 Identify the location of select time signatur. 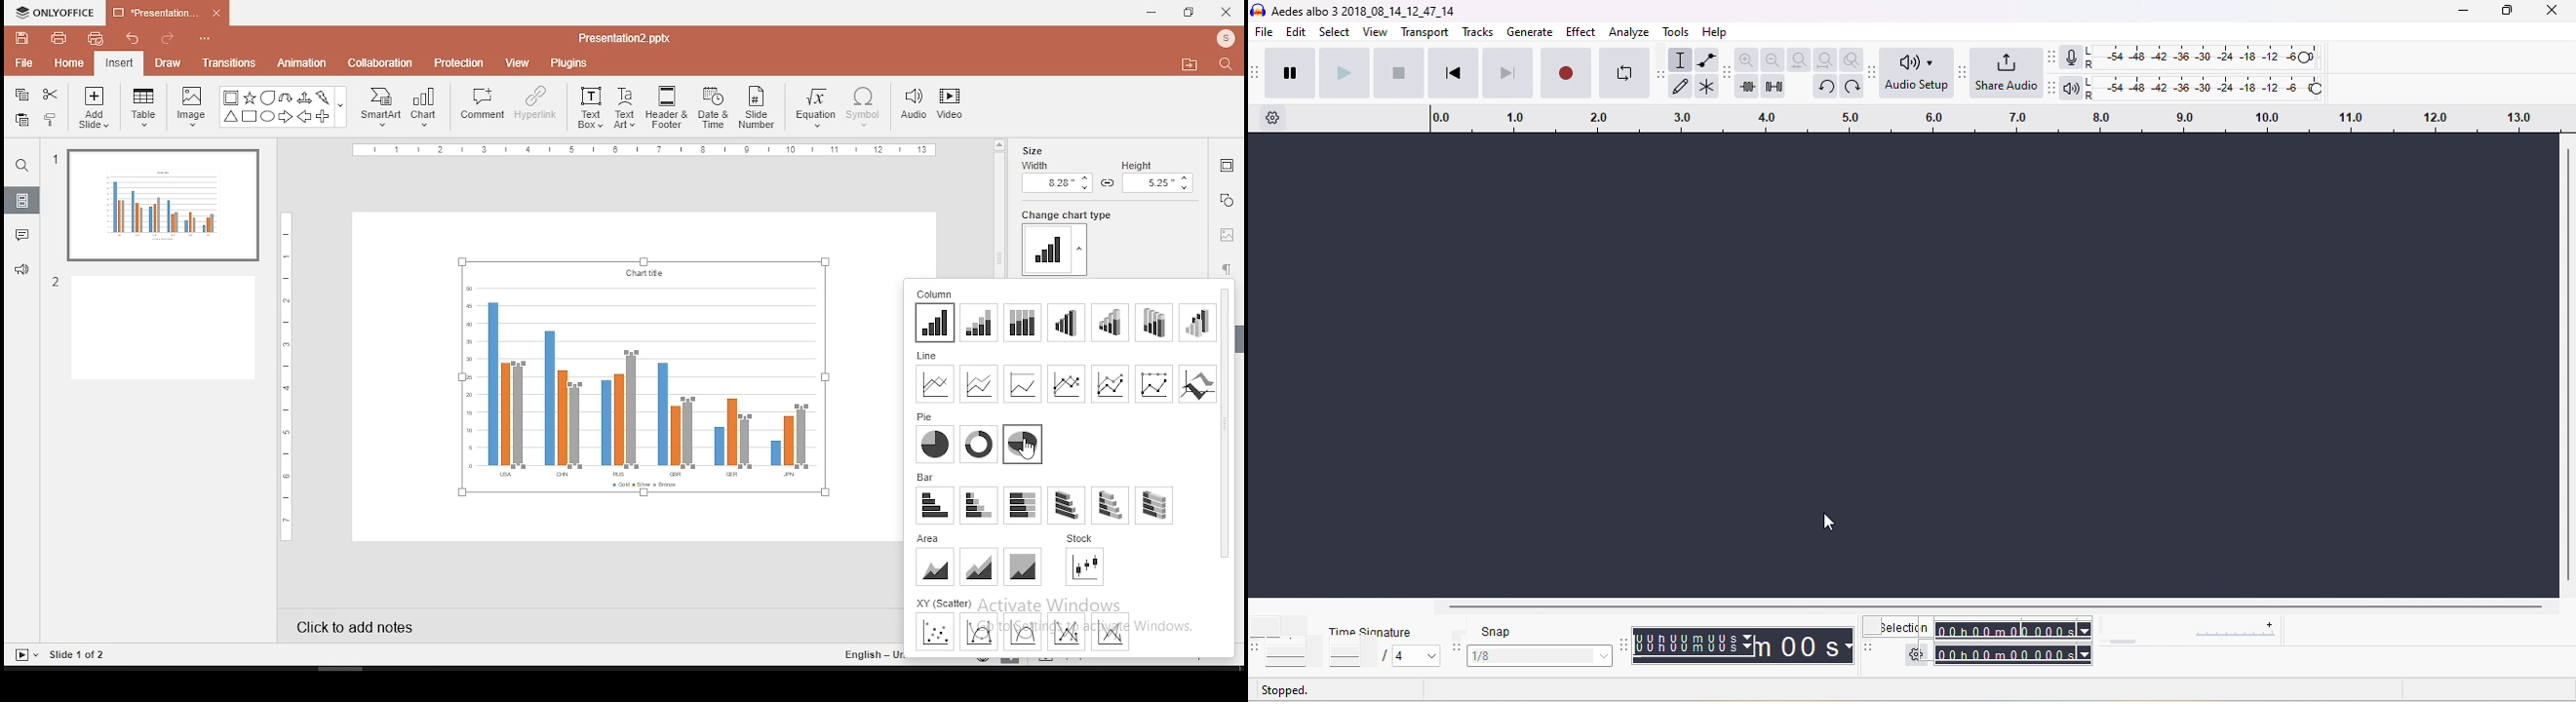
(1387, 657).